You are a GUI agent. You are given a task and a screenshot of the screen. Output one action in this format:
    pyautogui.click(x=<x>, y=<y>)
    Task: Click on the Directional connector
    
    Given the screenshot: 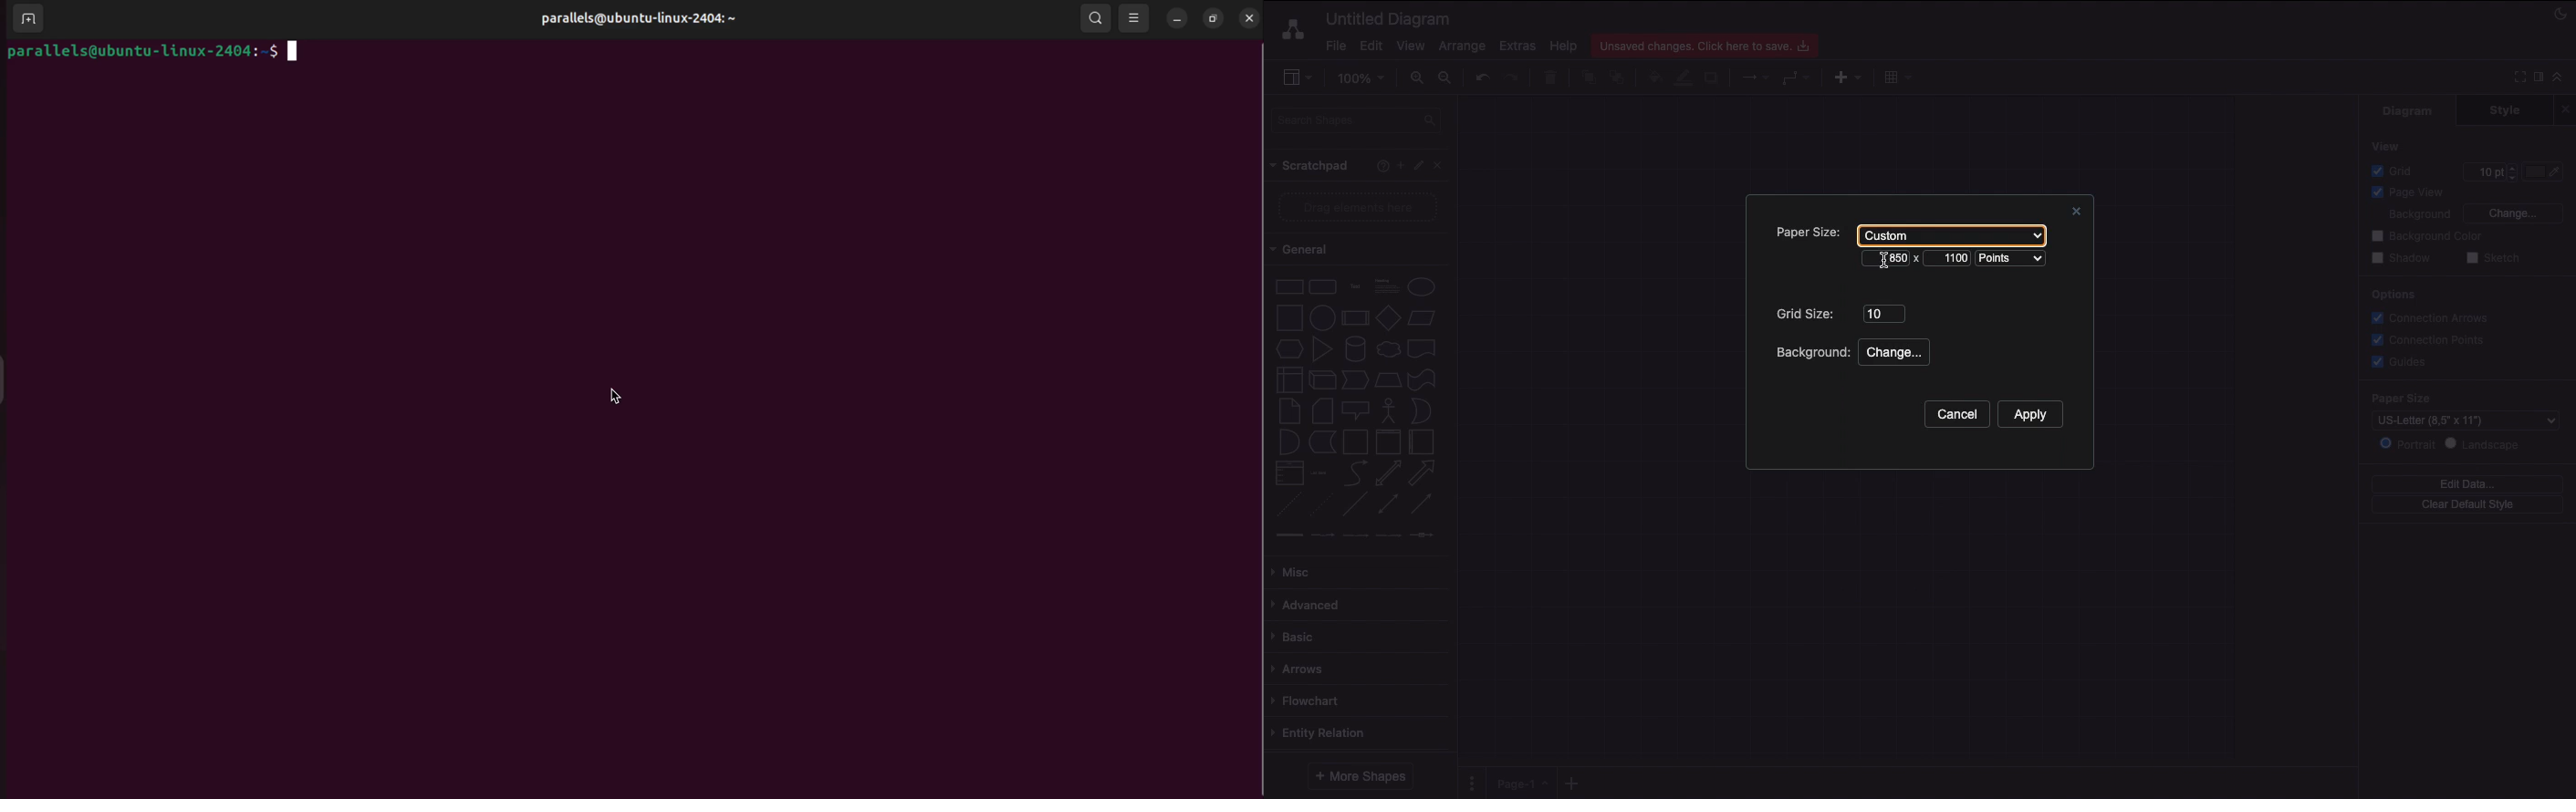 What is the action you would take?
    pyautogui.click(x=1424, y=504)
    